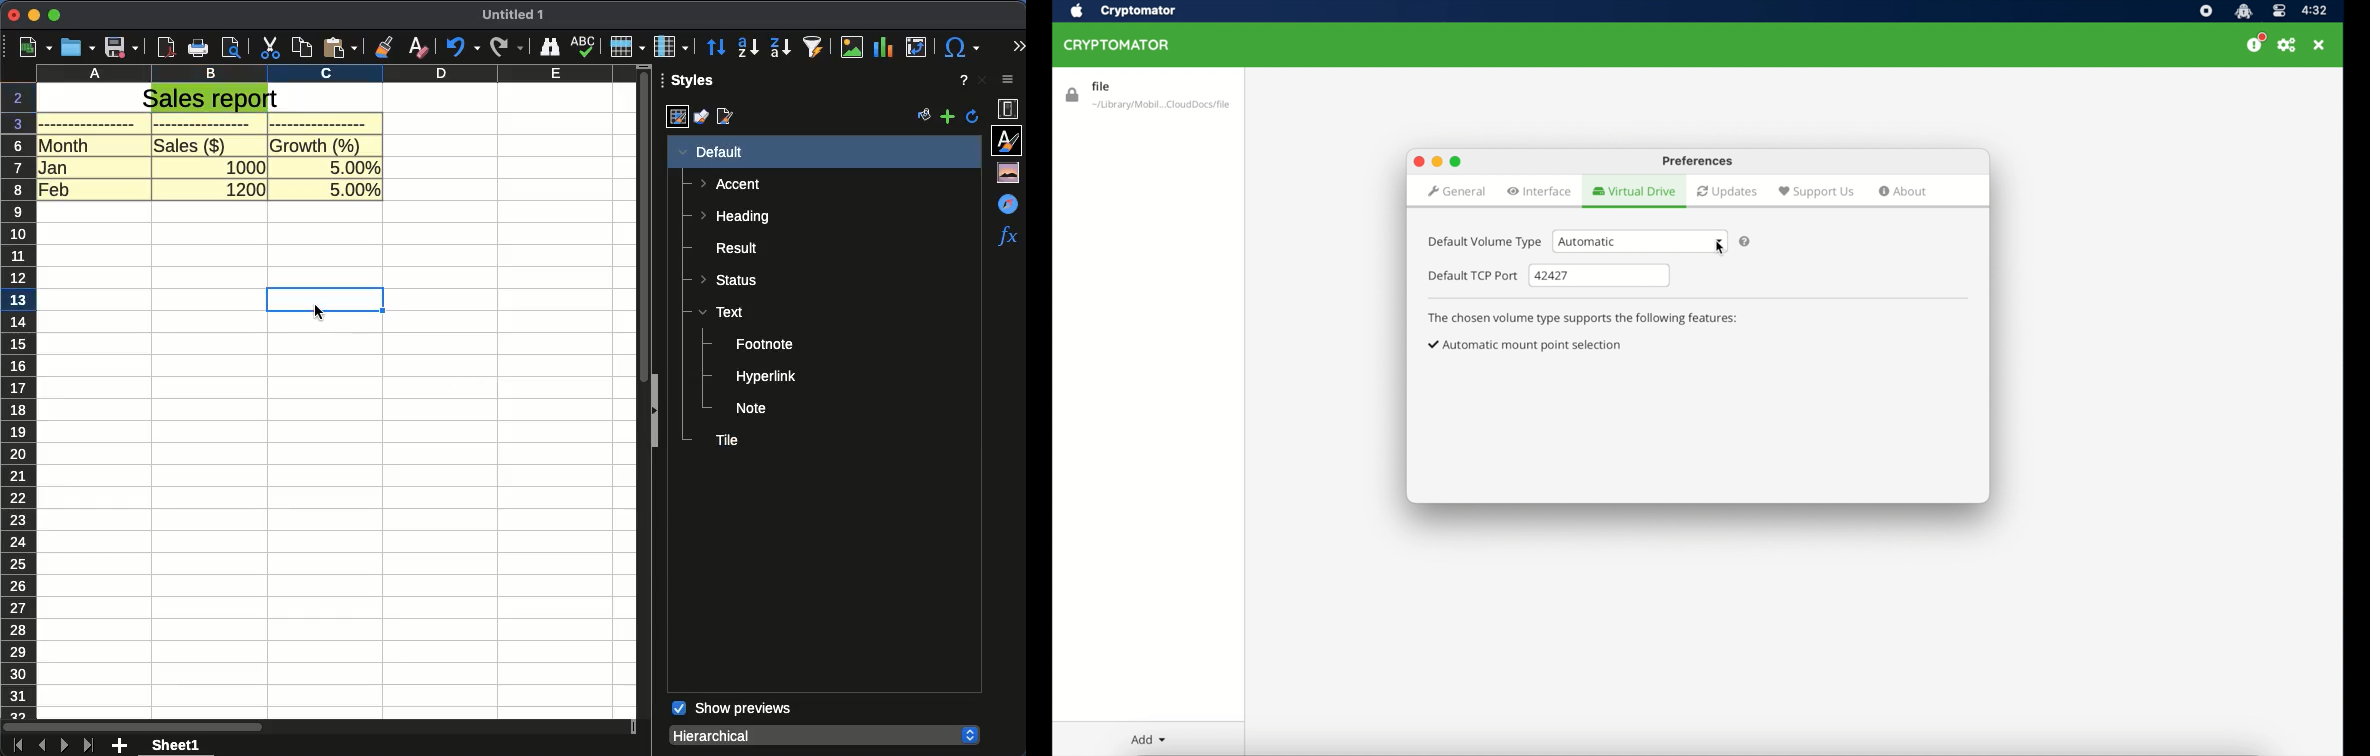 This screenshot has height=756, width=2380. What do you see at coordinates (1011, 203) in the screenshot?
I see `navigator` at bounding box center [1011, 203].